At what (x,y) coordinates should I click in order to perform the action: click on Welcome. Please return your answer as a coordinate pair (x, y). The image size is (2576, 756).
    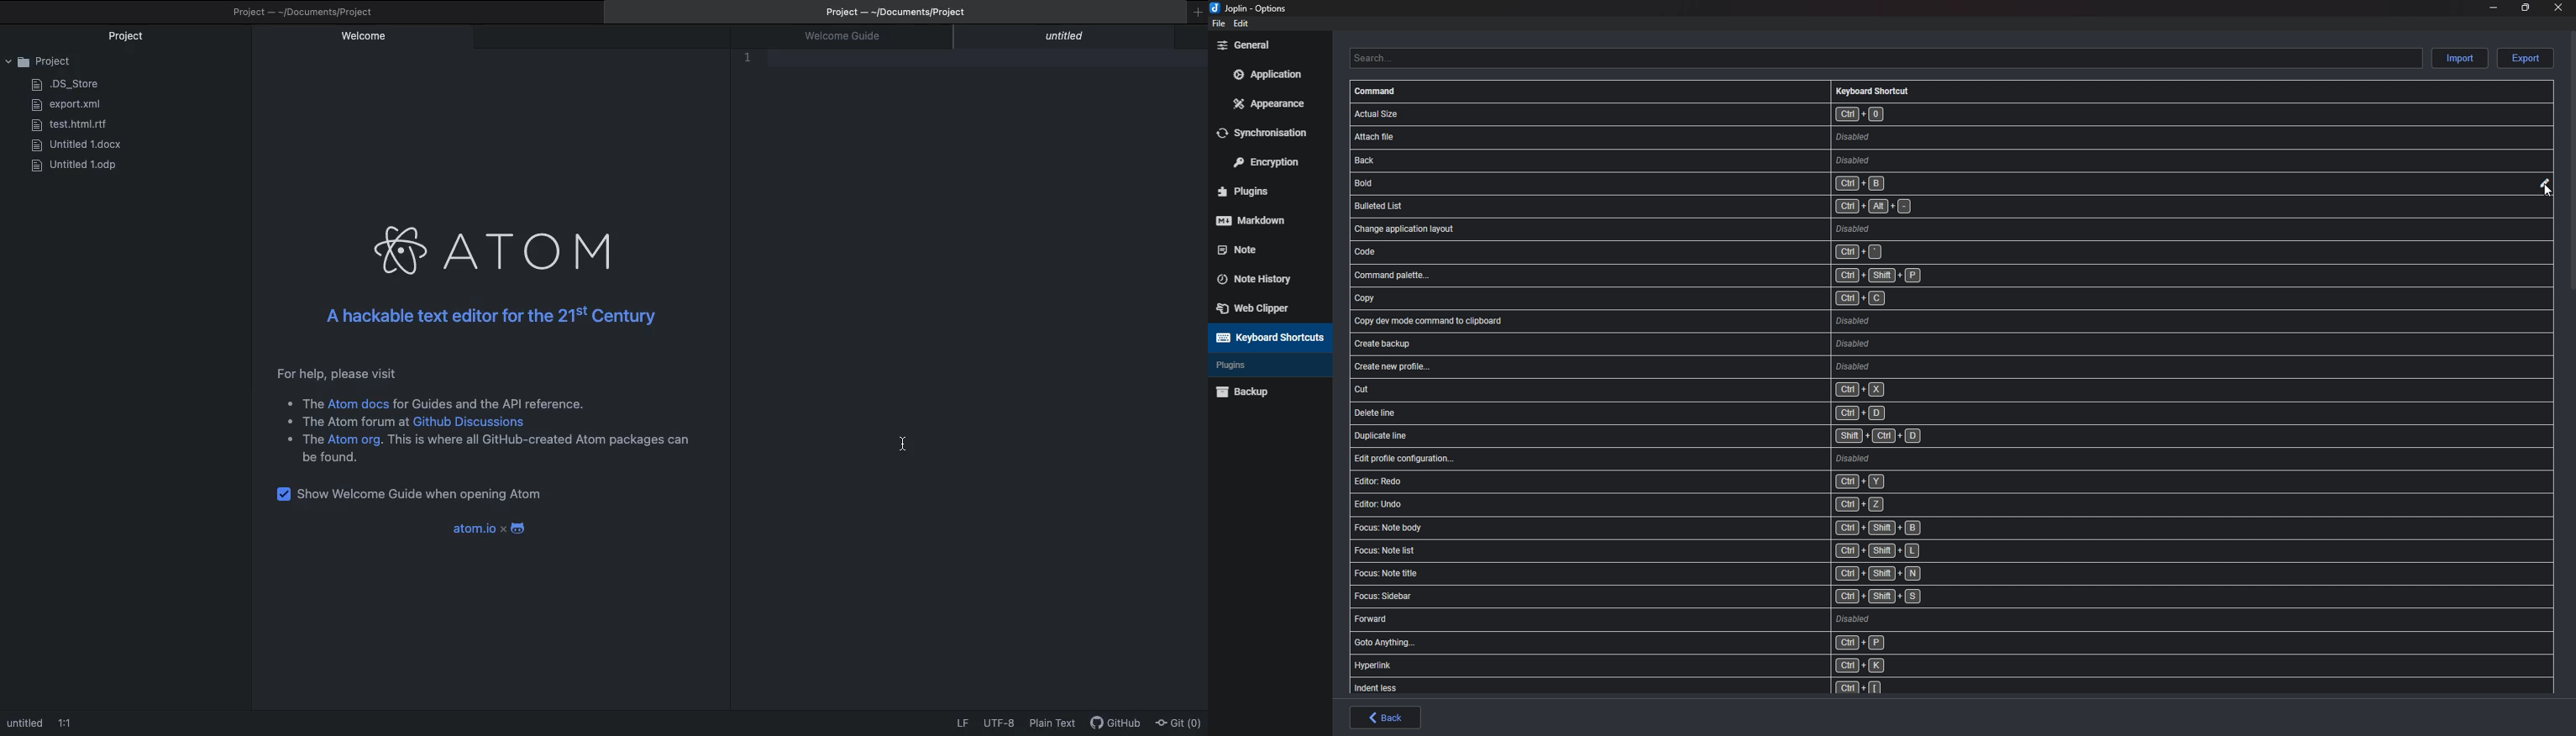
    Looking at the image, I should click on (363, 38).